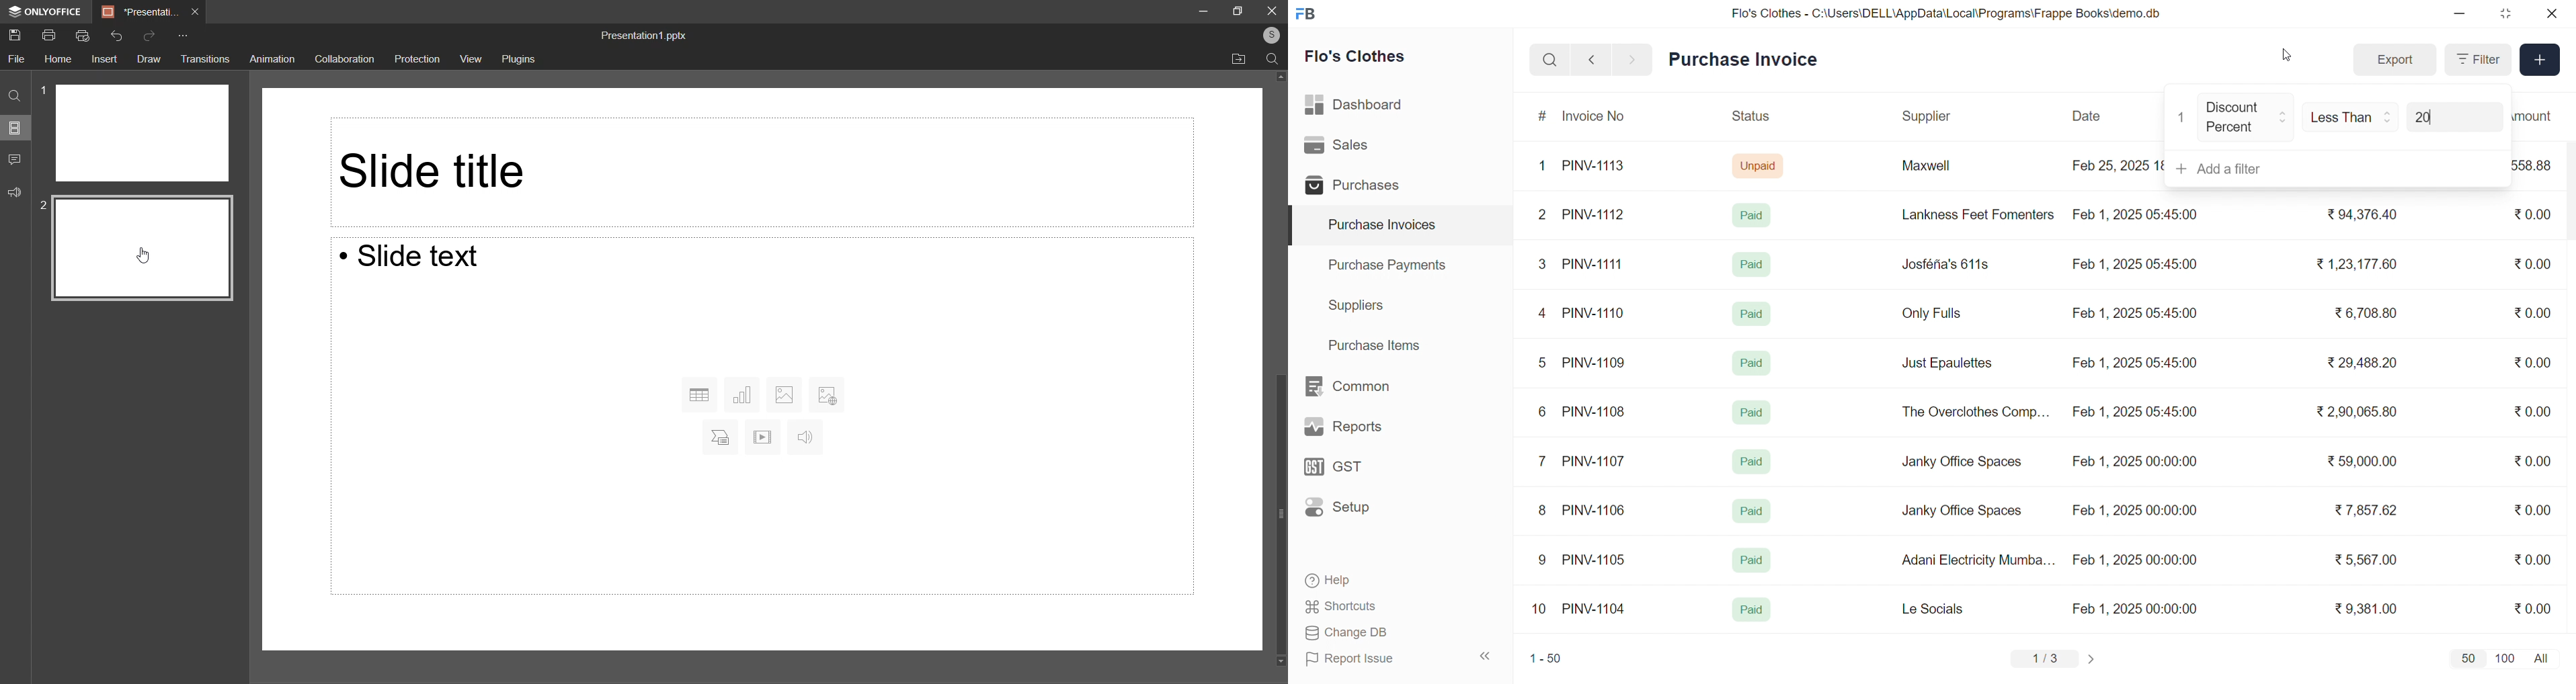 The image size is (2576, 700). Describe the element at coordinates (2133, 266) in the screenshot. I see `Feb 1, 2025 05:45:00` at that location.